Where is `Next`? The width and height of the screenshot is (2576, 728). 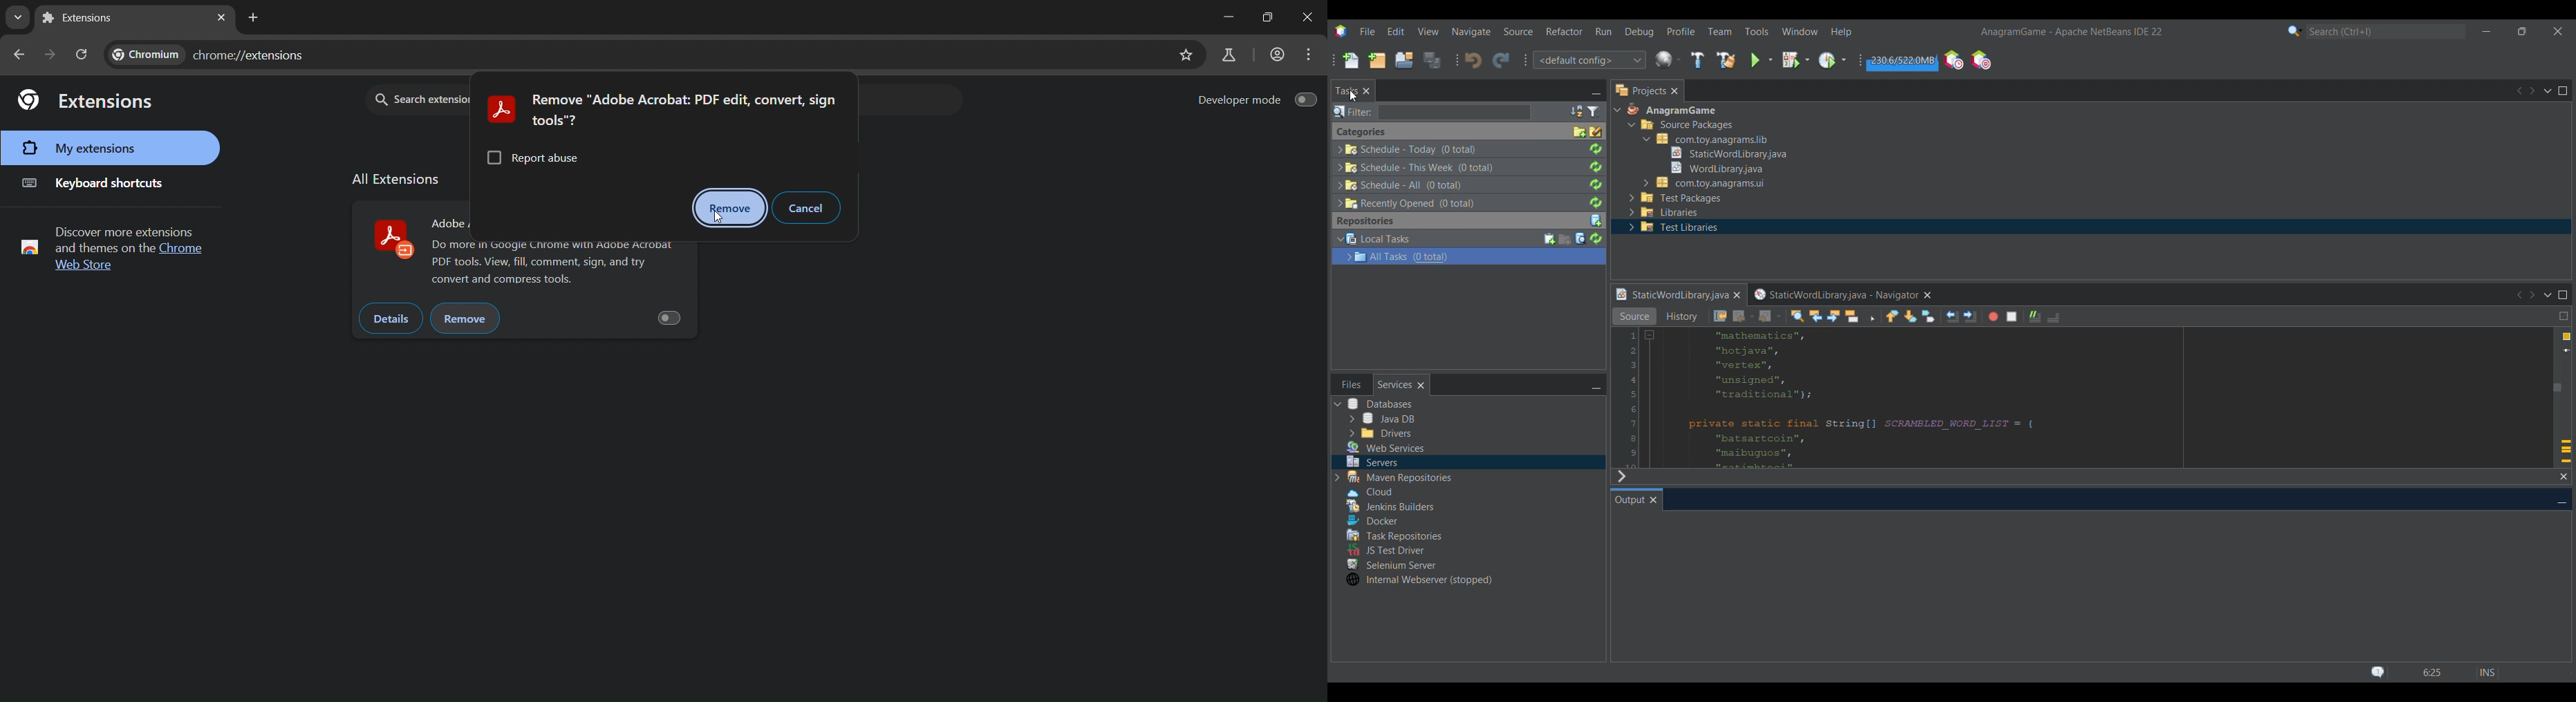
Next is located at coordinates (1621, 476).